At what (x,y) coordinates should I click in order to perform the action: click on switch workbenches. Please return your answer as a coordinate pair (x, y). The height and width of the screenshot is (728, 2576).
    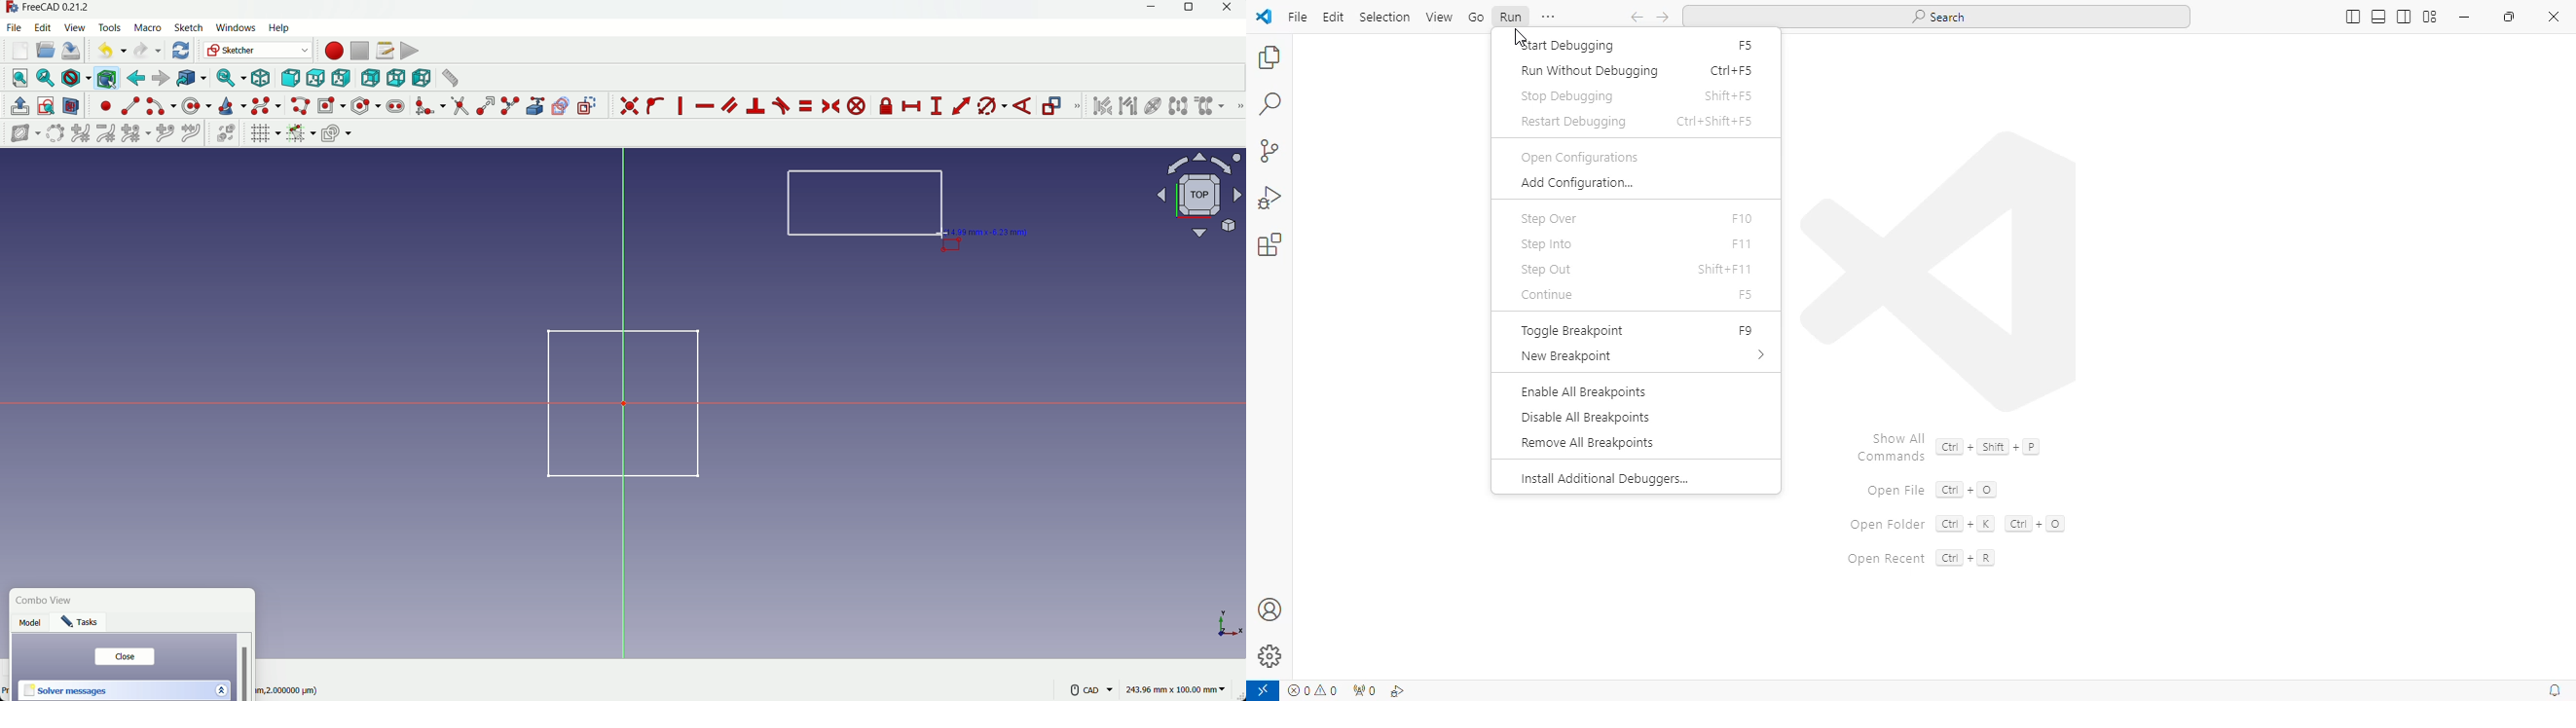
    Looking at the image, I should click on (256, 50).